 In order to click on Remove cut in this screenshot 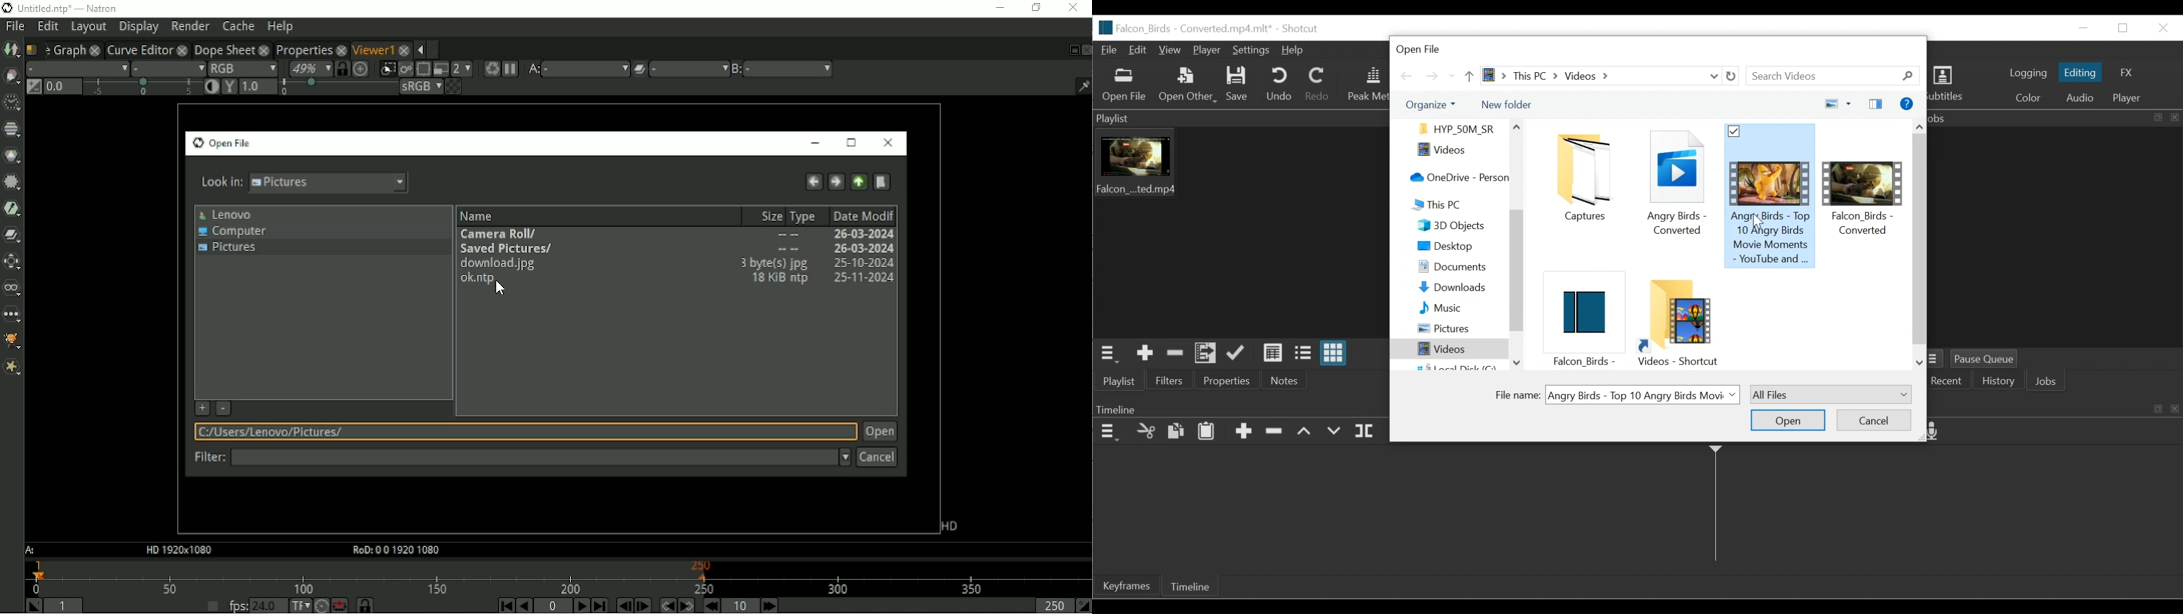, I will do `click(1173, 354)`.